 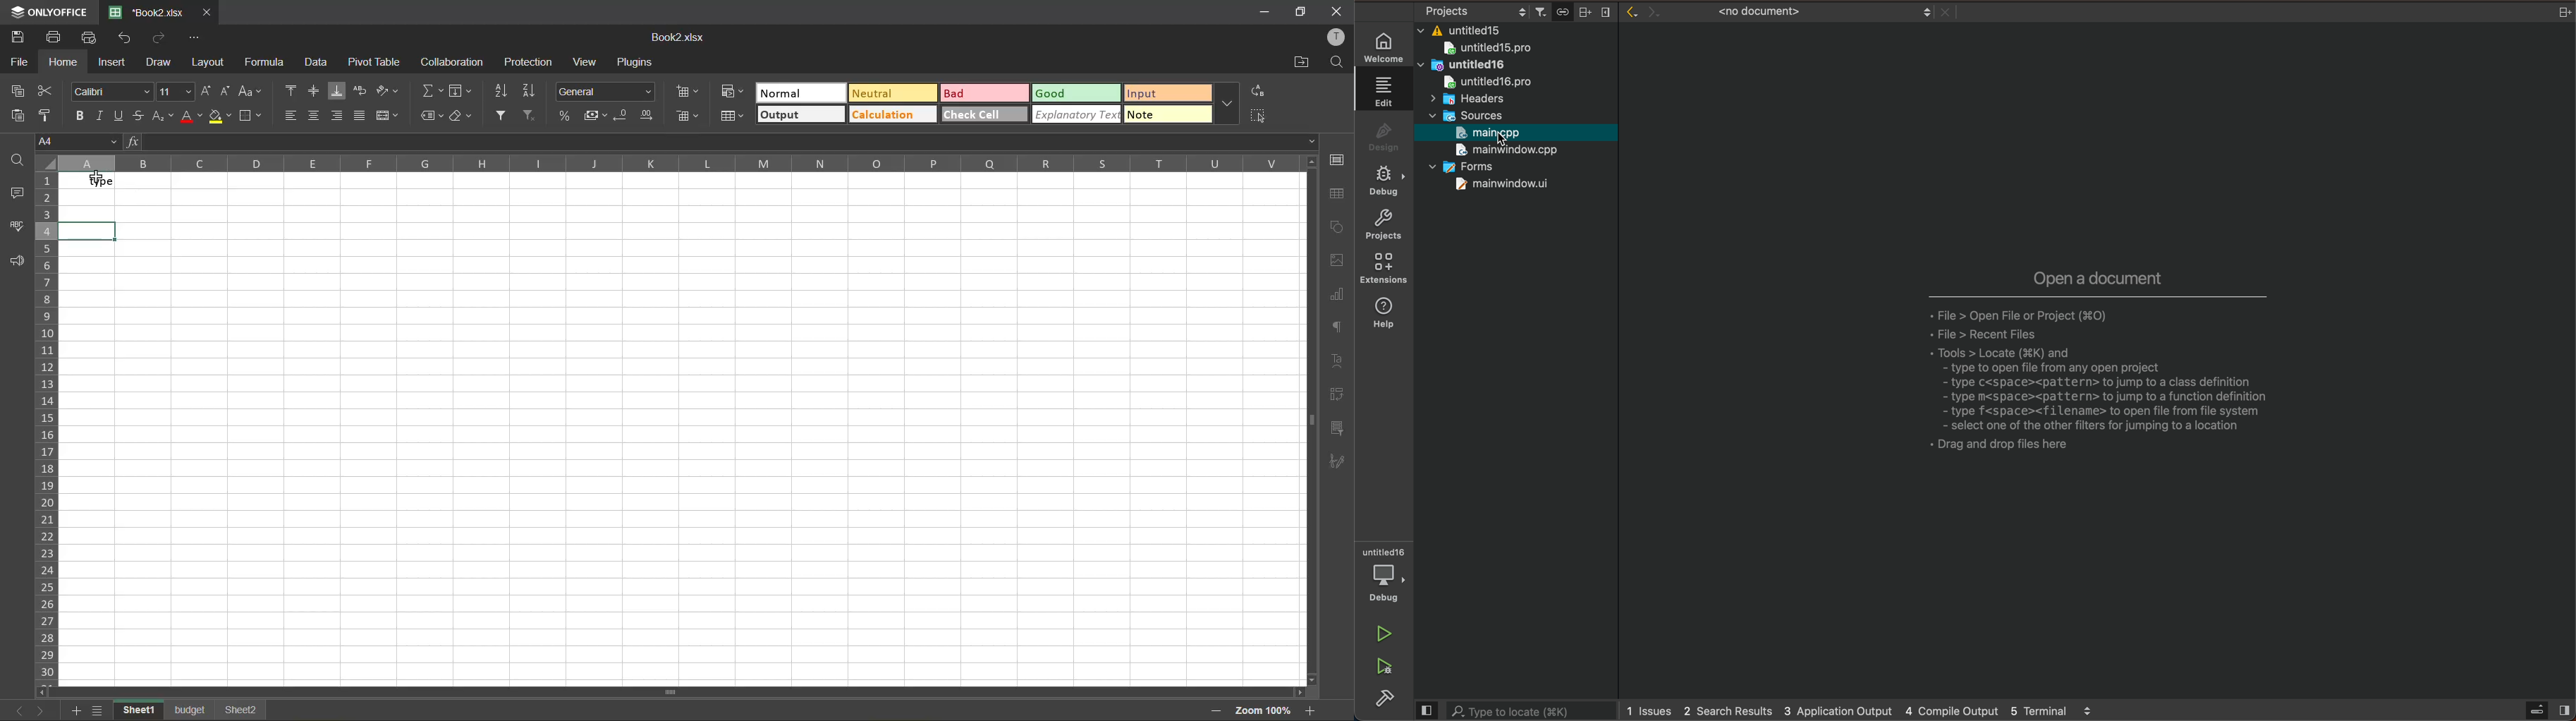 What do you see at coordinates (691, 92) in the screenshot?
I see `insert cells` at bounding box center [691, 92].